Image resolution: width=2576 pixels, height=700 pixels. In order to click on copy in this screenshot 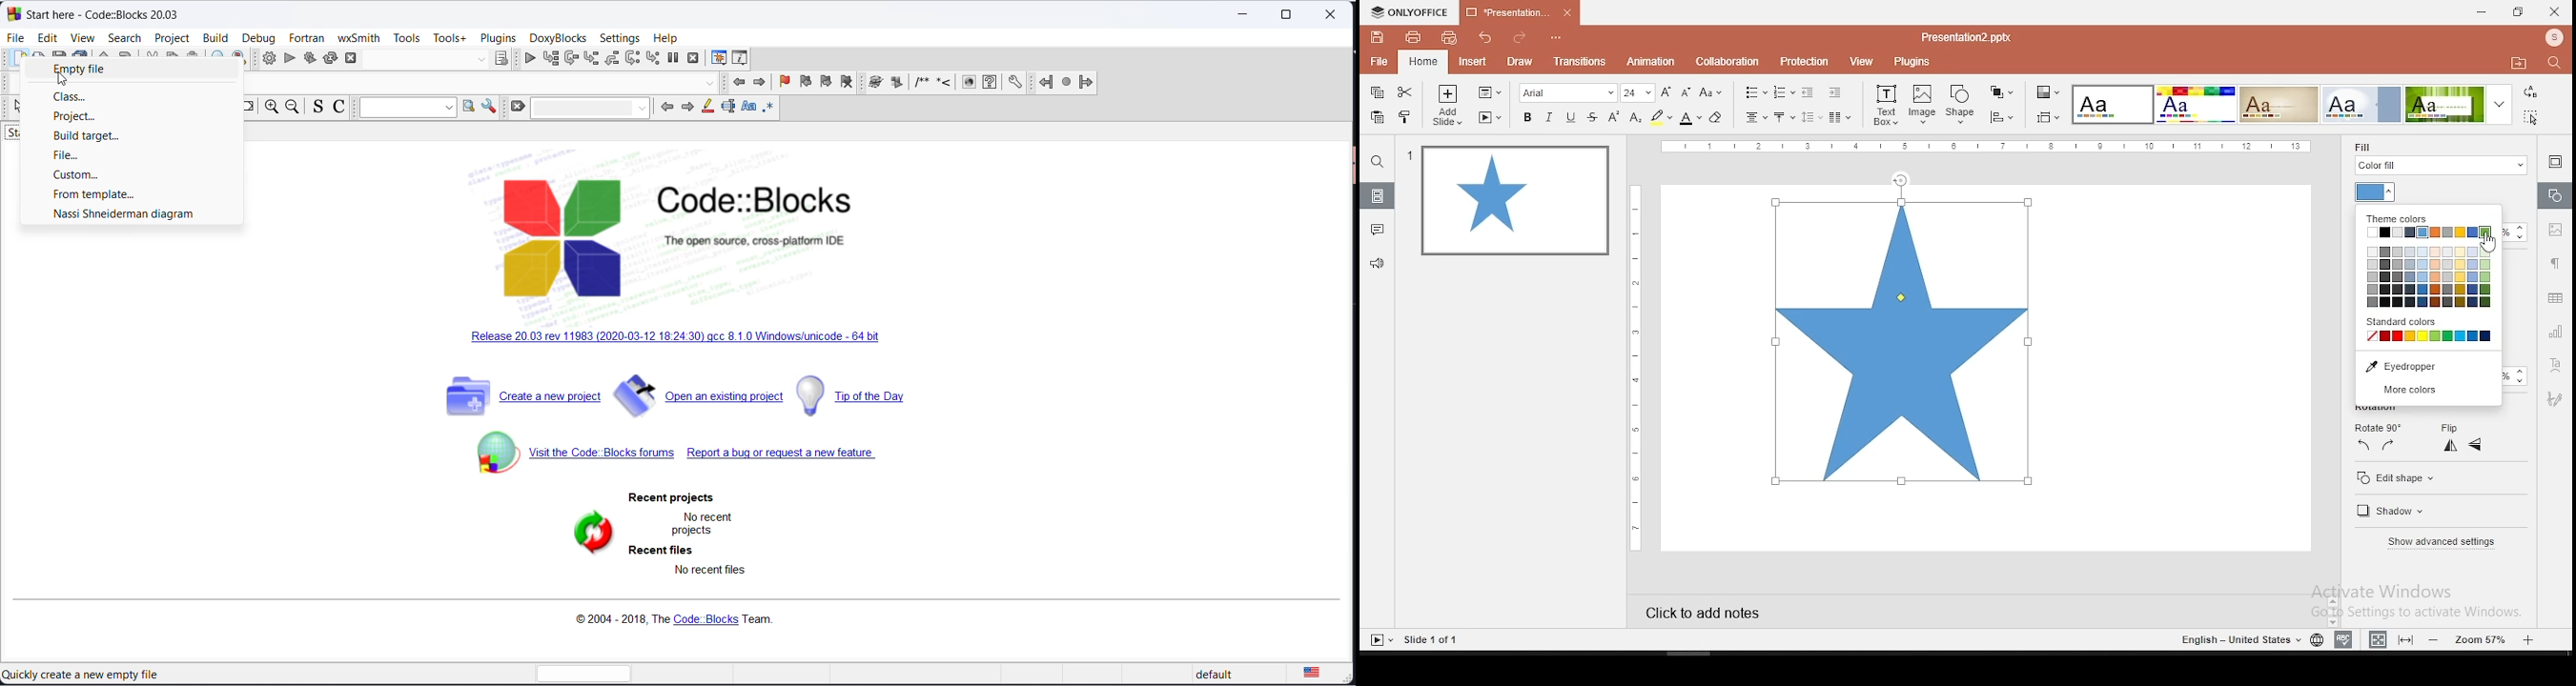, I will do `click(1376, 93)`.